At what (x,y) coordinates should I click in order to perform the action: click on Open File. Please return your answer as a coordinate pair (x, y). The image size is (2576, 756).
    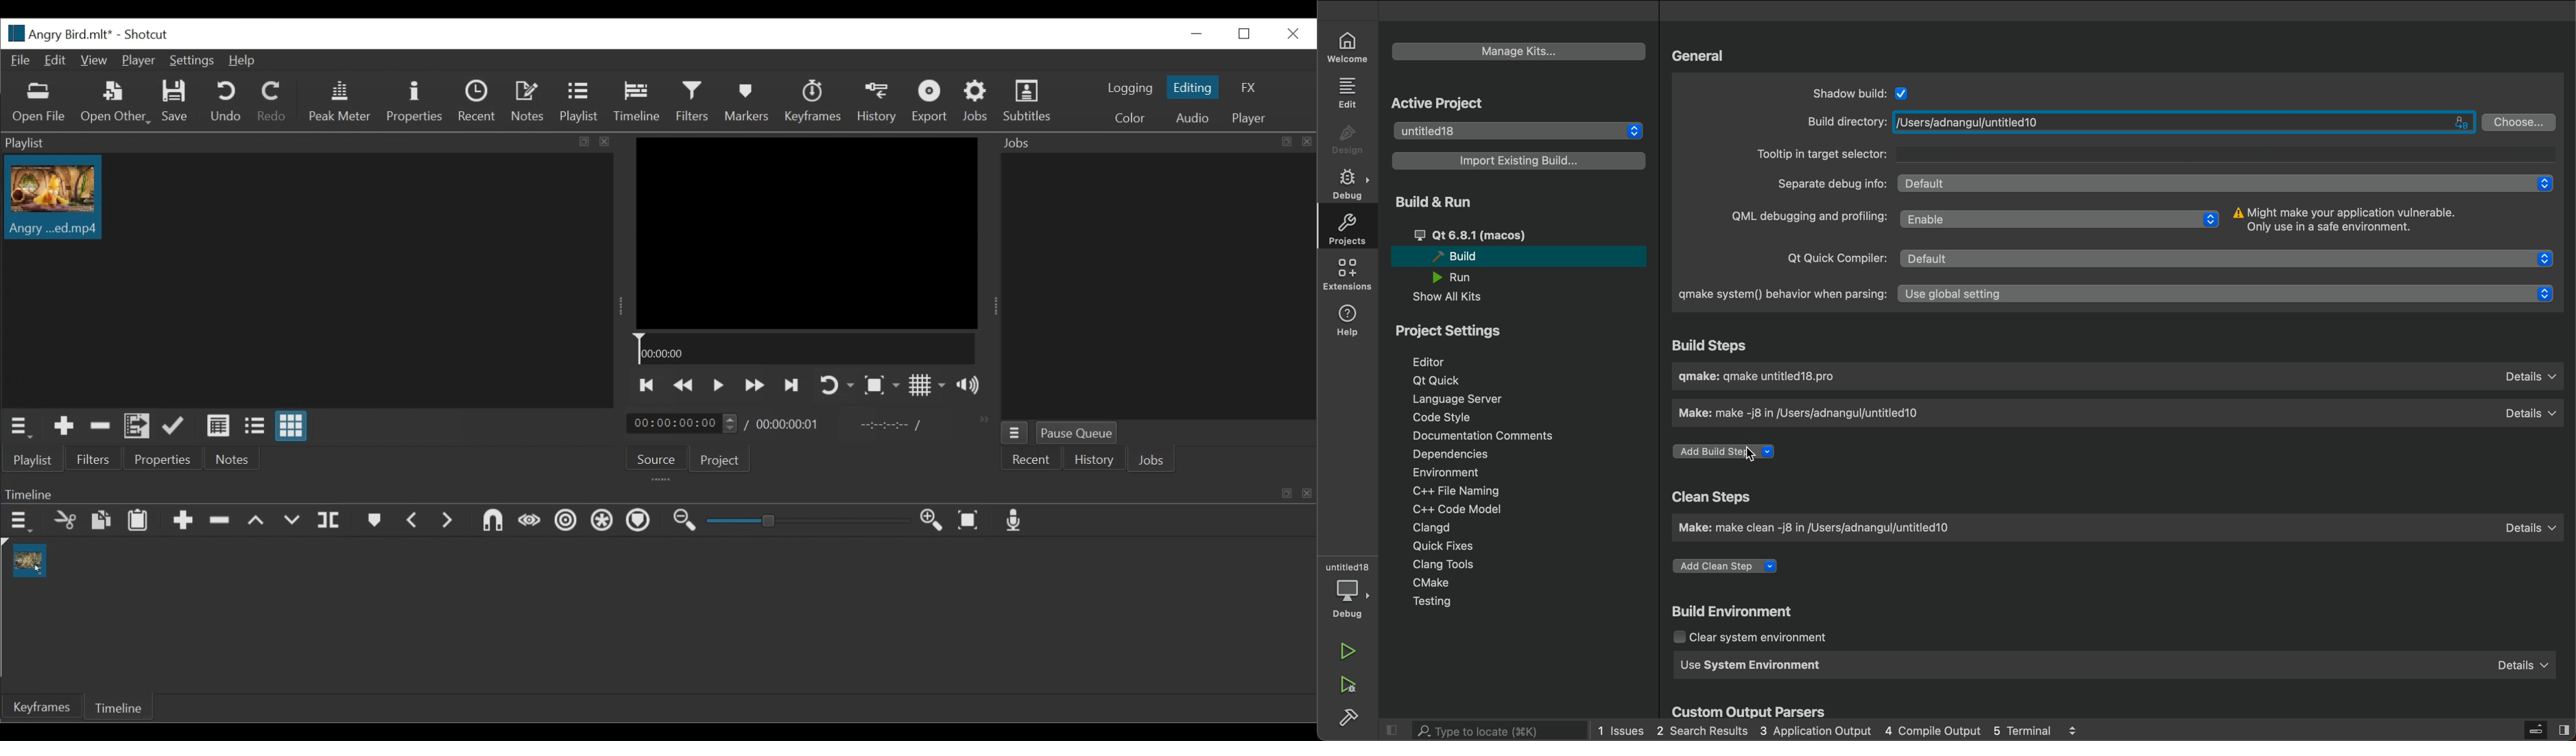
    Looking at the image, I should click on (38, 103).